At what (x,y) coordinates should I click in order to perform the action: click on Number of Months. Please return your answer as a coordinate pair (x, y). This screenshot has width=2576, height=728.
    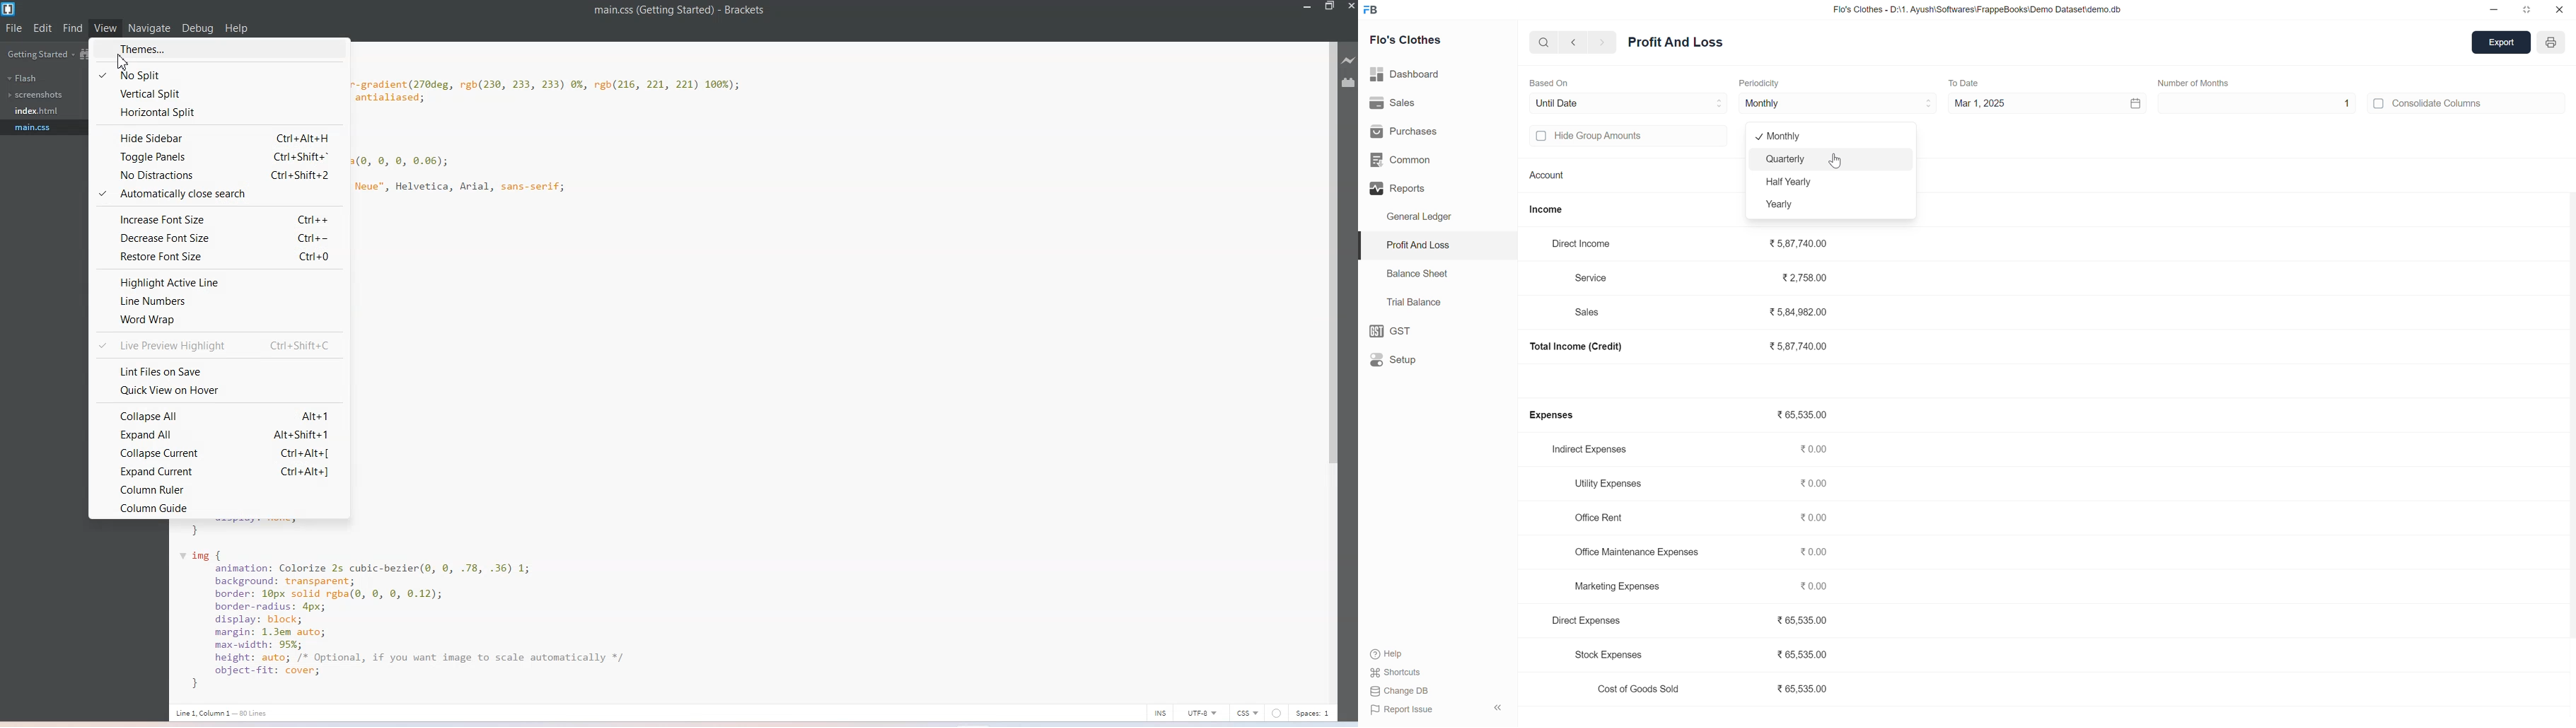
    Looking at the image, I should click on (2201, 81).